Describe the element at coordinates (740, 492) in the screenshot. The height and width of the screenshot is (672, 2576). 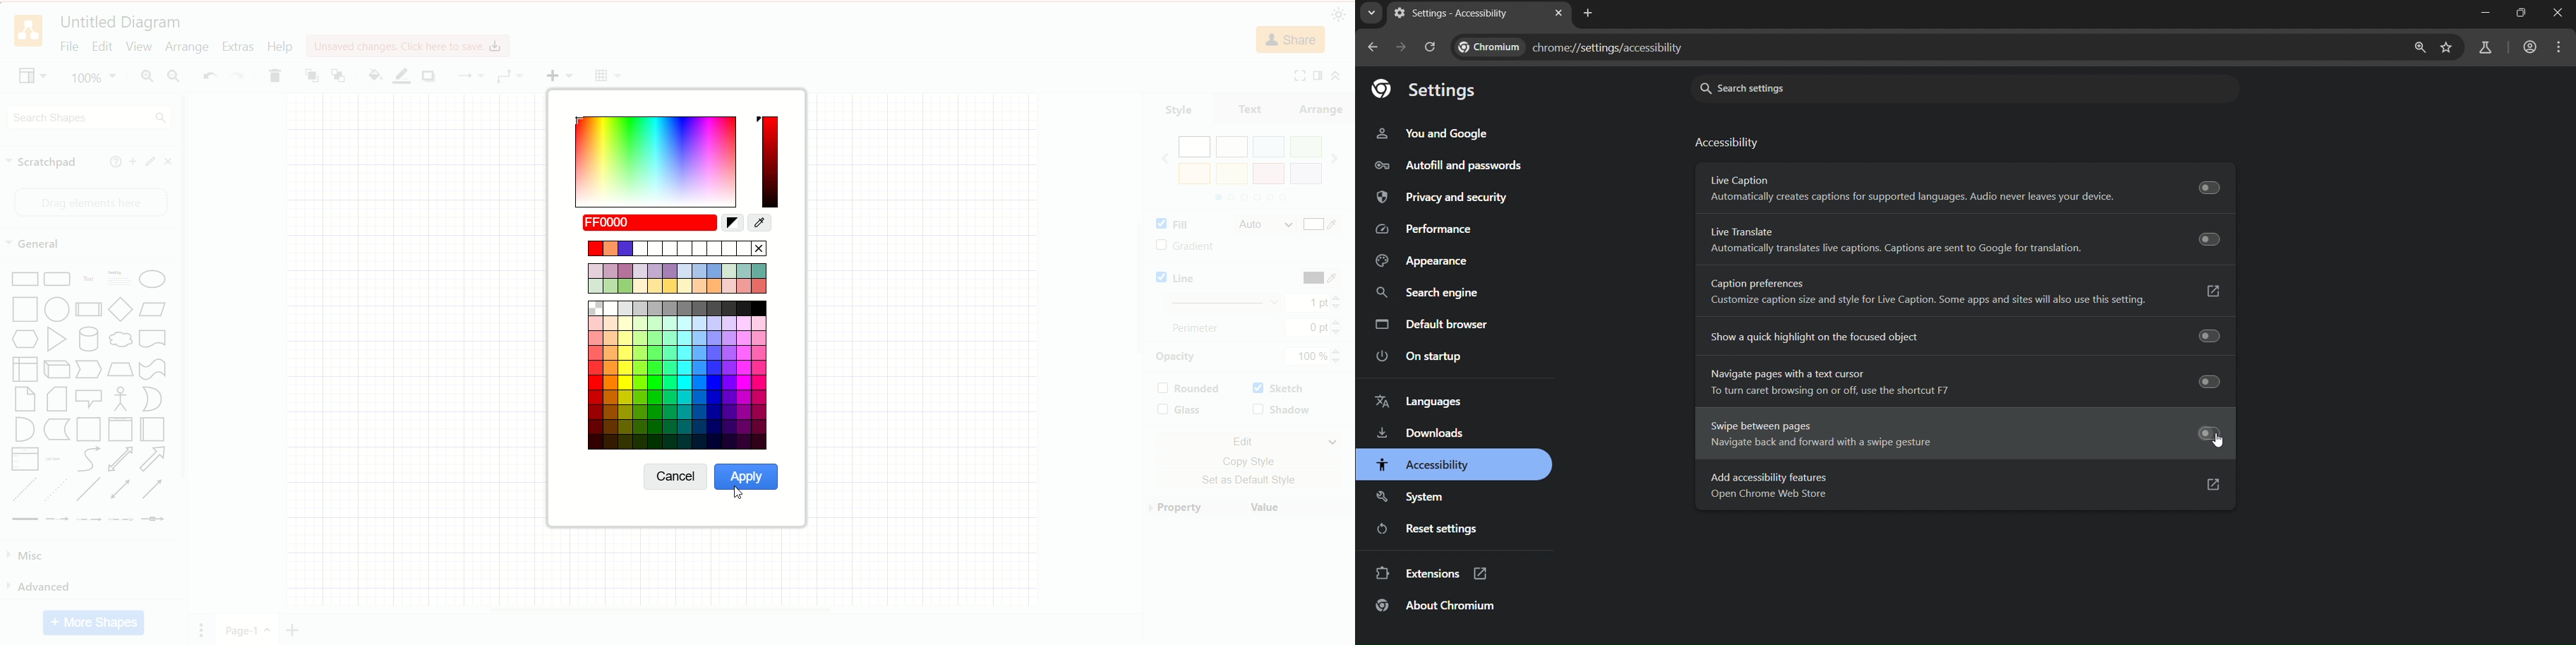
I see `cursor` at that location.